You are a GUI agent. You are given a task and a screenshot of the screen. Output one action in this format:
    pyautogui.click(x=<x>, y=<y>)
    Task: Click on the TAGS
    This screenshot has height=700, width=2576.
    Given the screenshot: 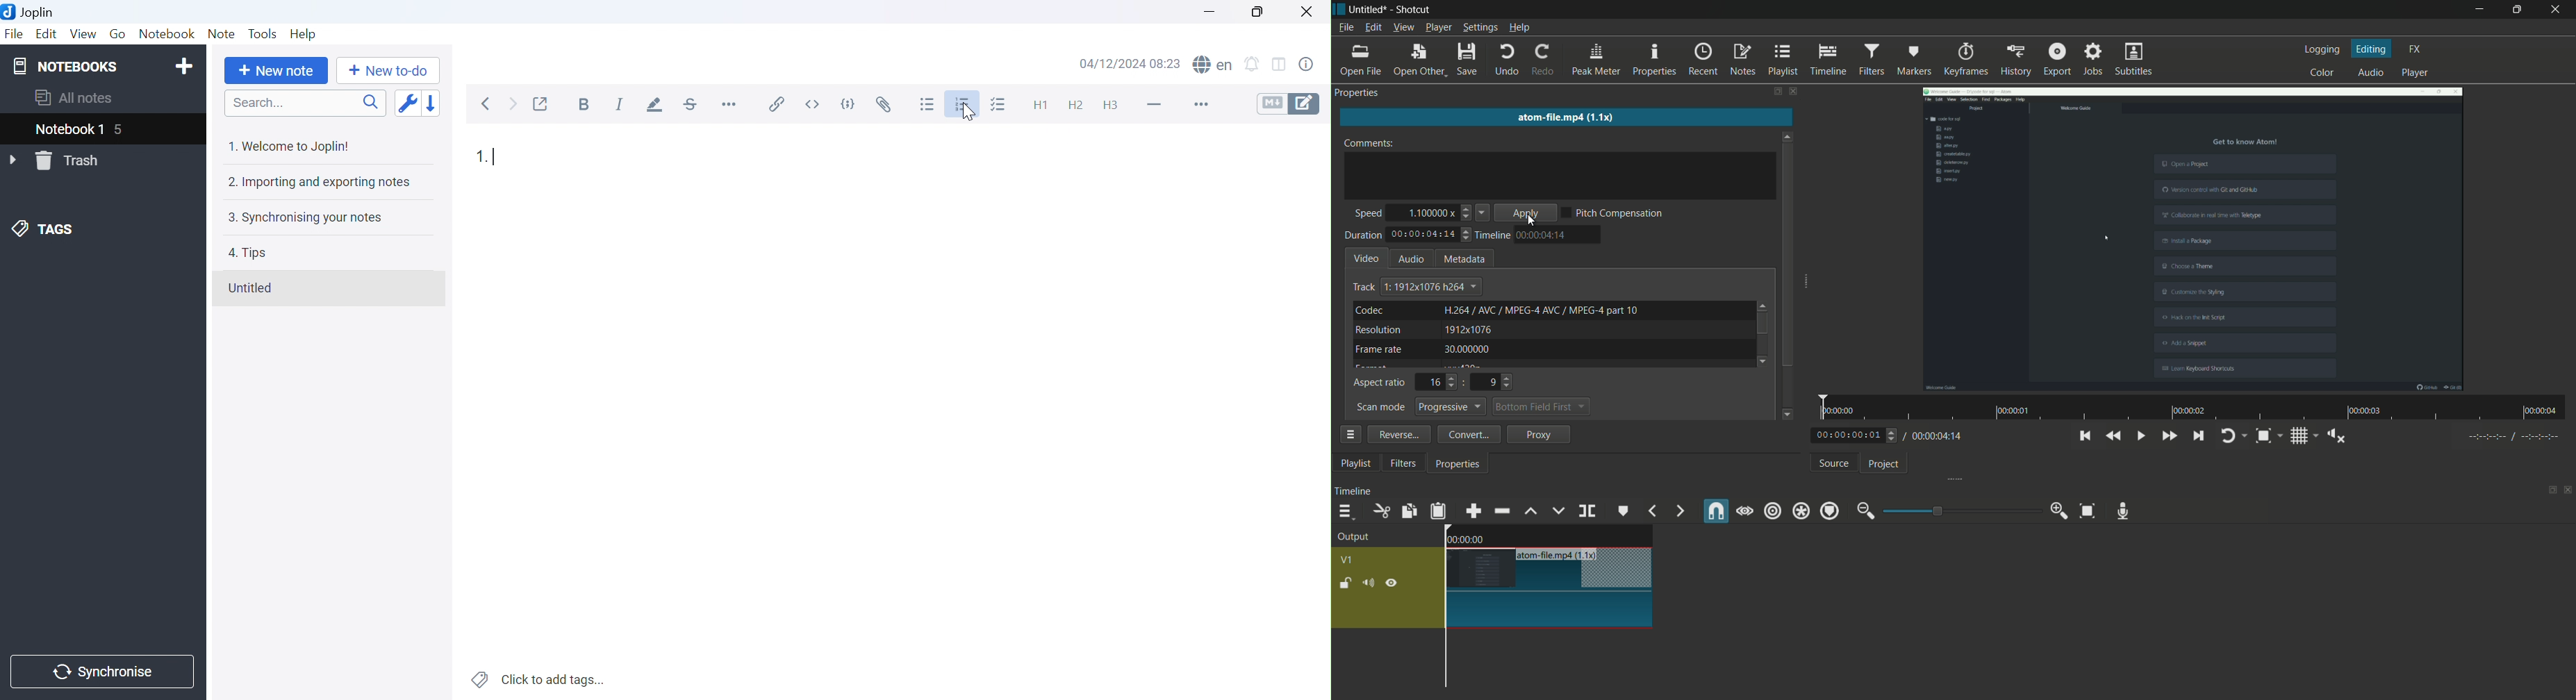 What is the action you would take?
    pyautogui.click(x=44, y=230)
    